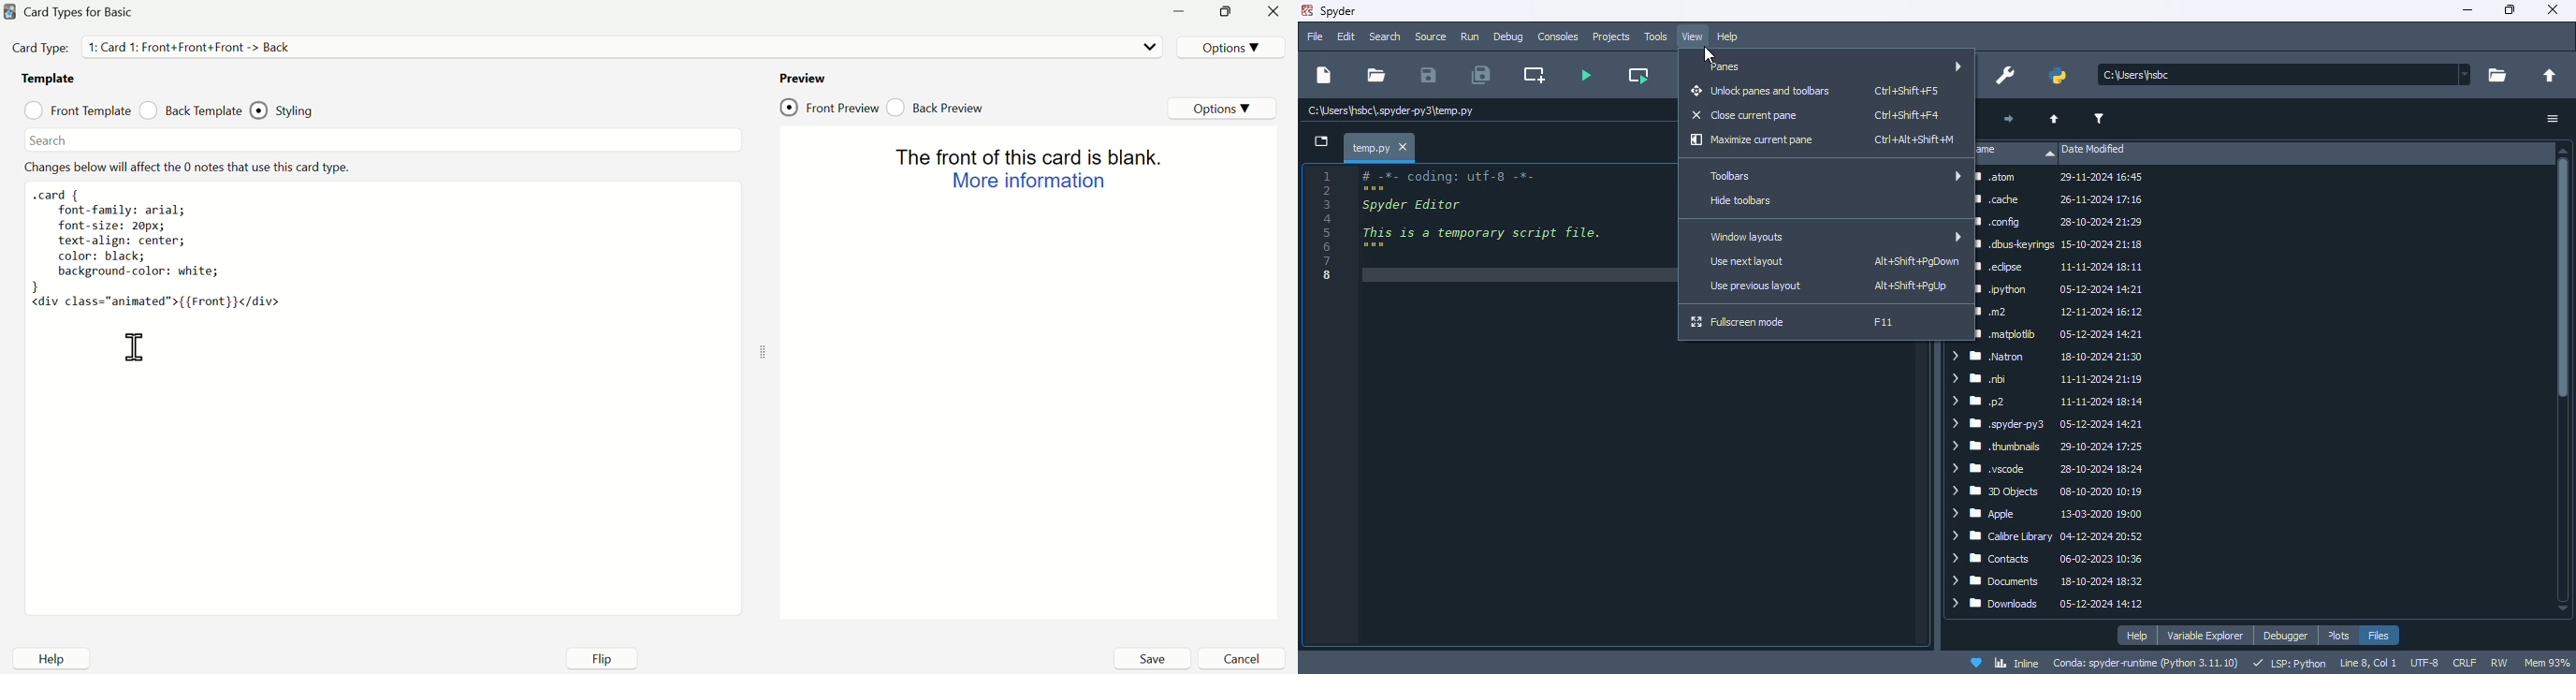 Image resolution: width=2576 pixels, height=700 pixels. Describe the element at coordinates (2496, 76) in the screenshot. I see `browse a working directory` at that location.